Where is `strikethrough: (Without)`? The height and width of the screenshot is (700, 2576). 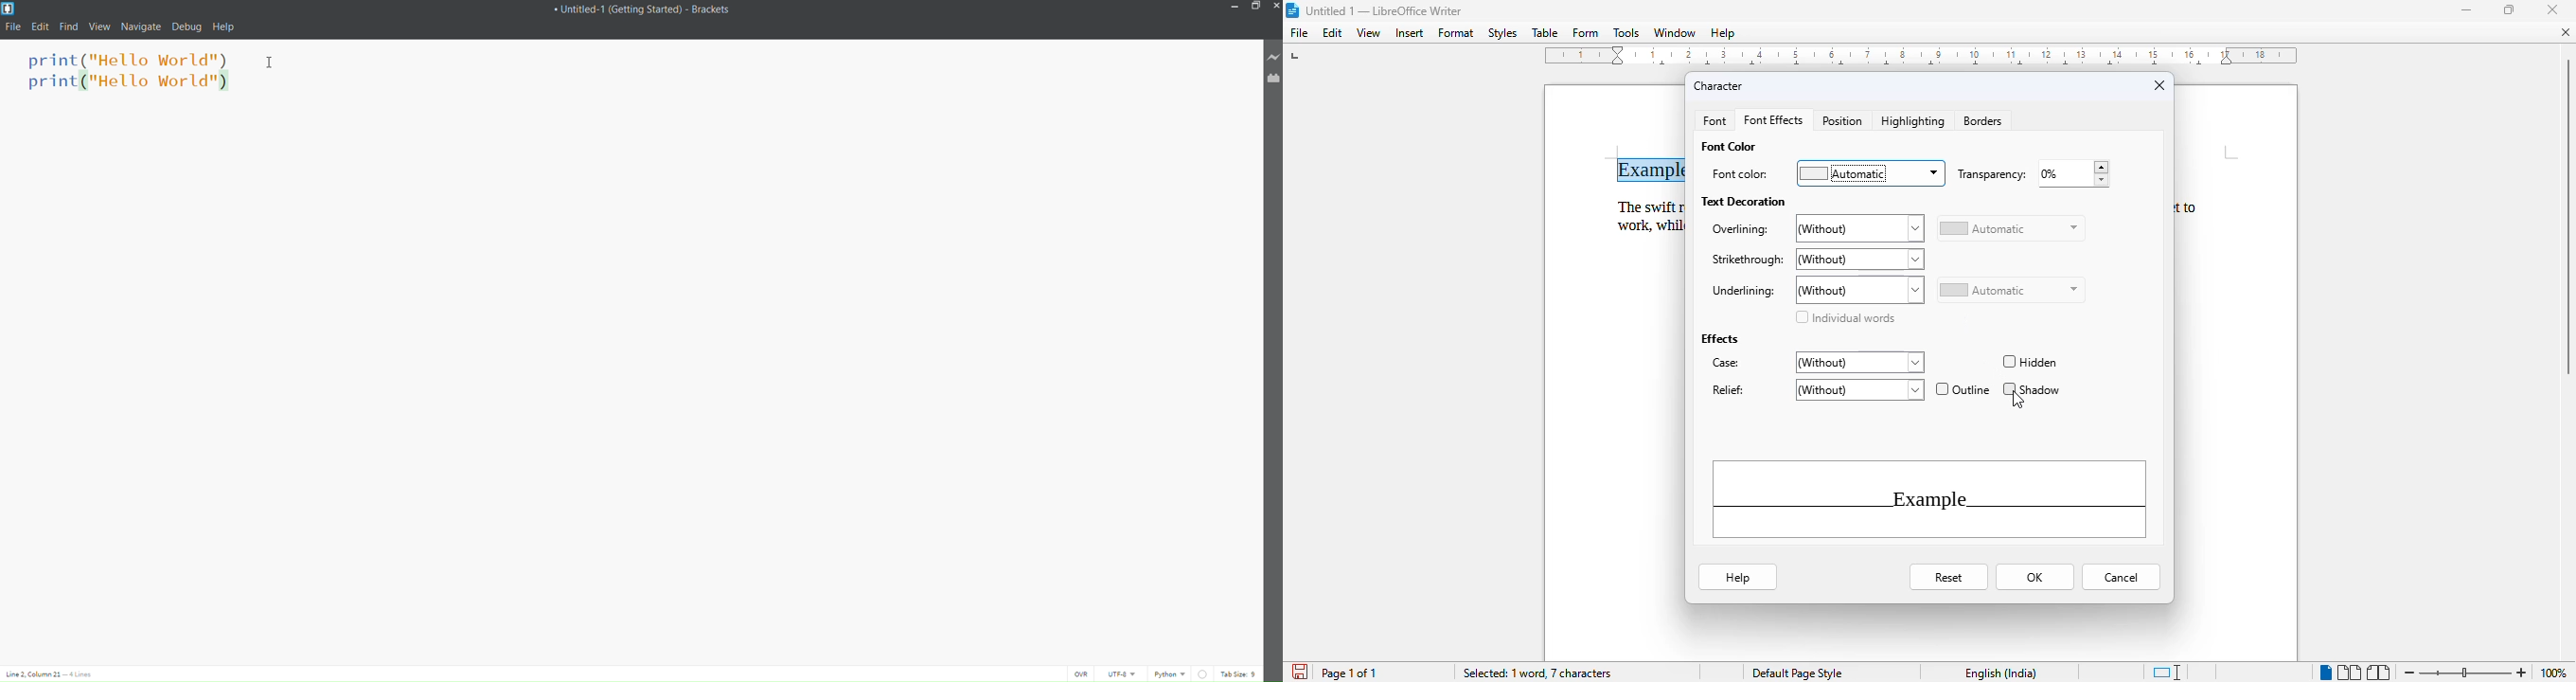
strikethrough: (Without) is located at coordinates (1816, 260).